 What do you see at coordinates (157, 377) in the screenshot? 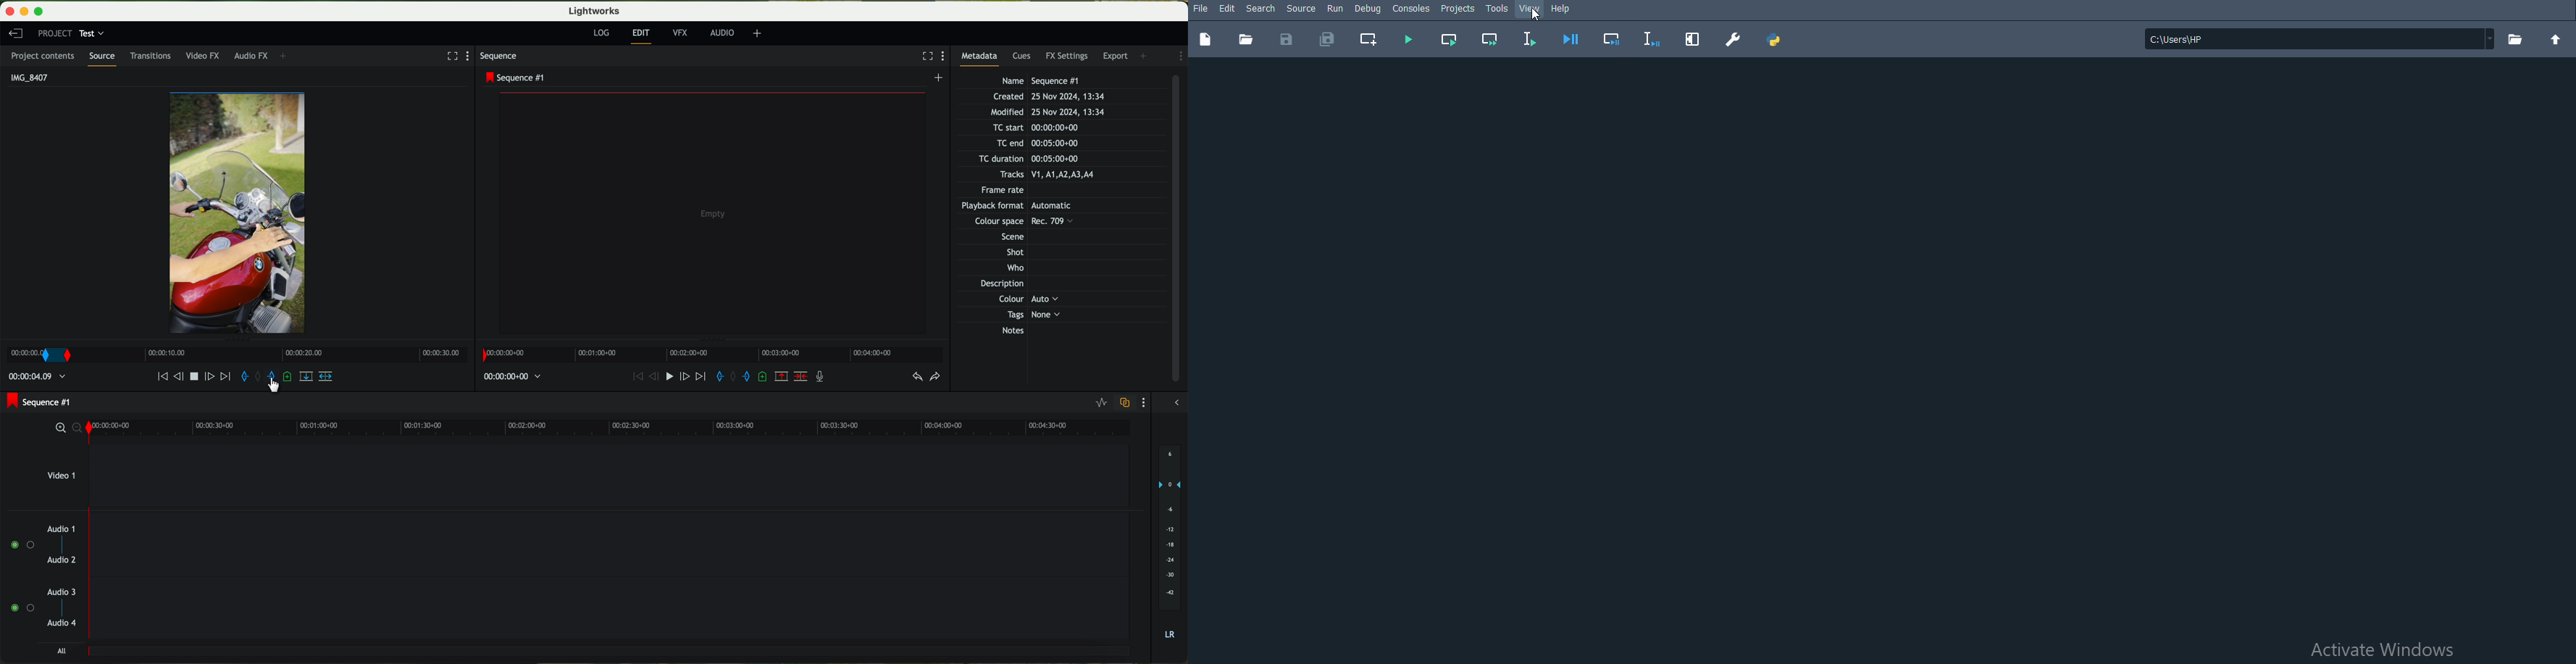
I see `move backward` at bounding box center [157, 377].